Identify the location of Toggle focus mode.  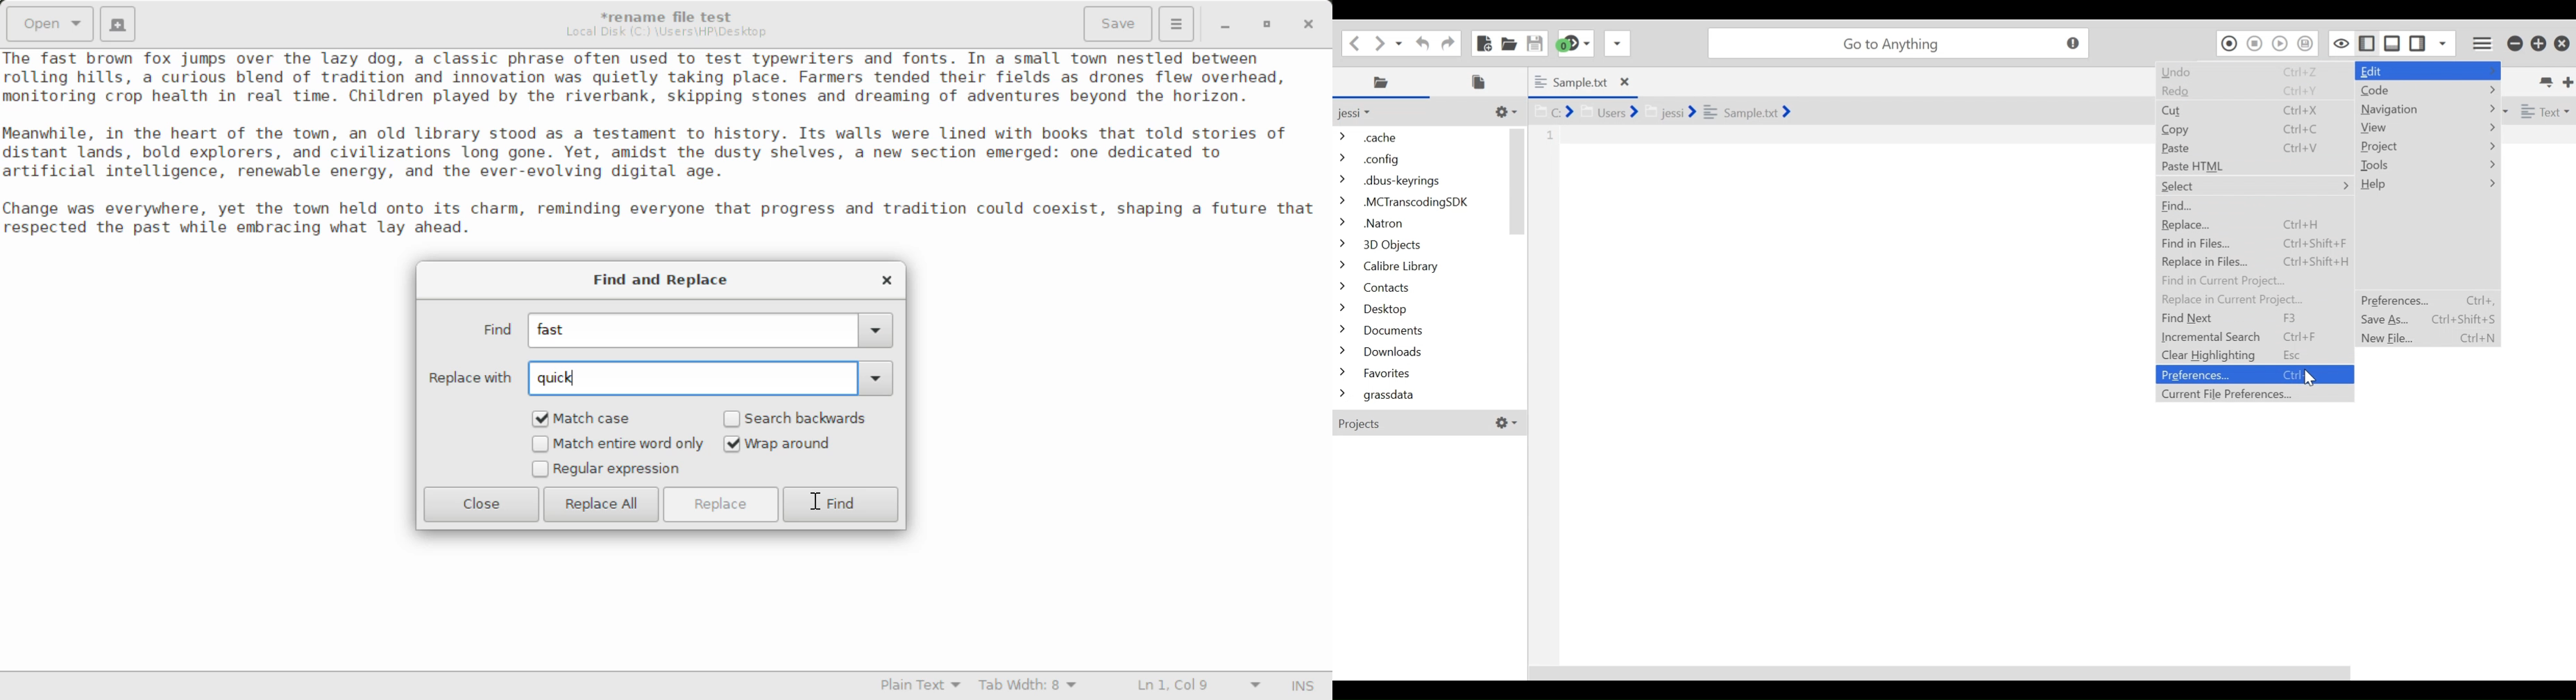
(2340, 43).